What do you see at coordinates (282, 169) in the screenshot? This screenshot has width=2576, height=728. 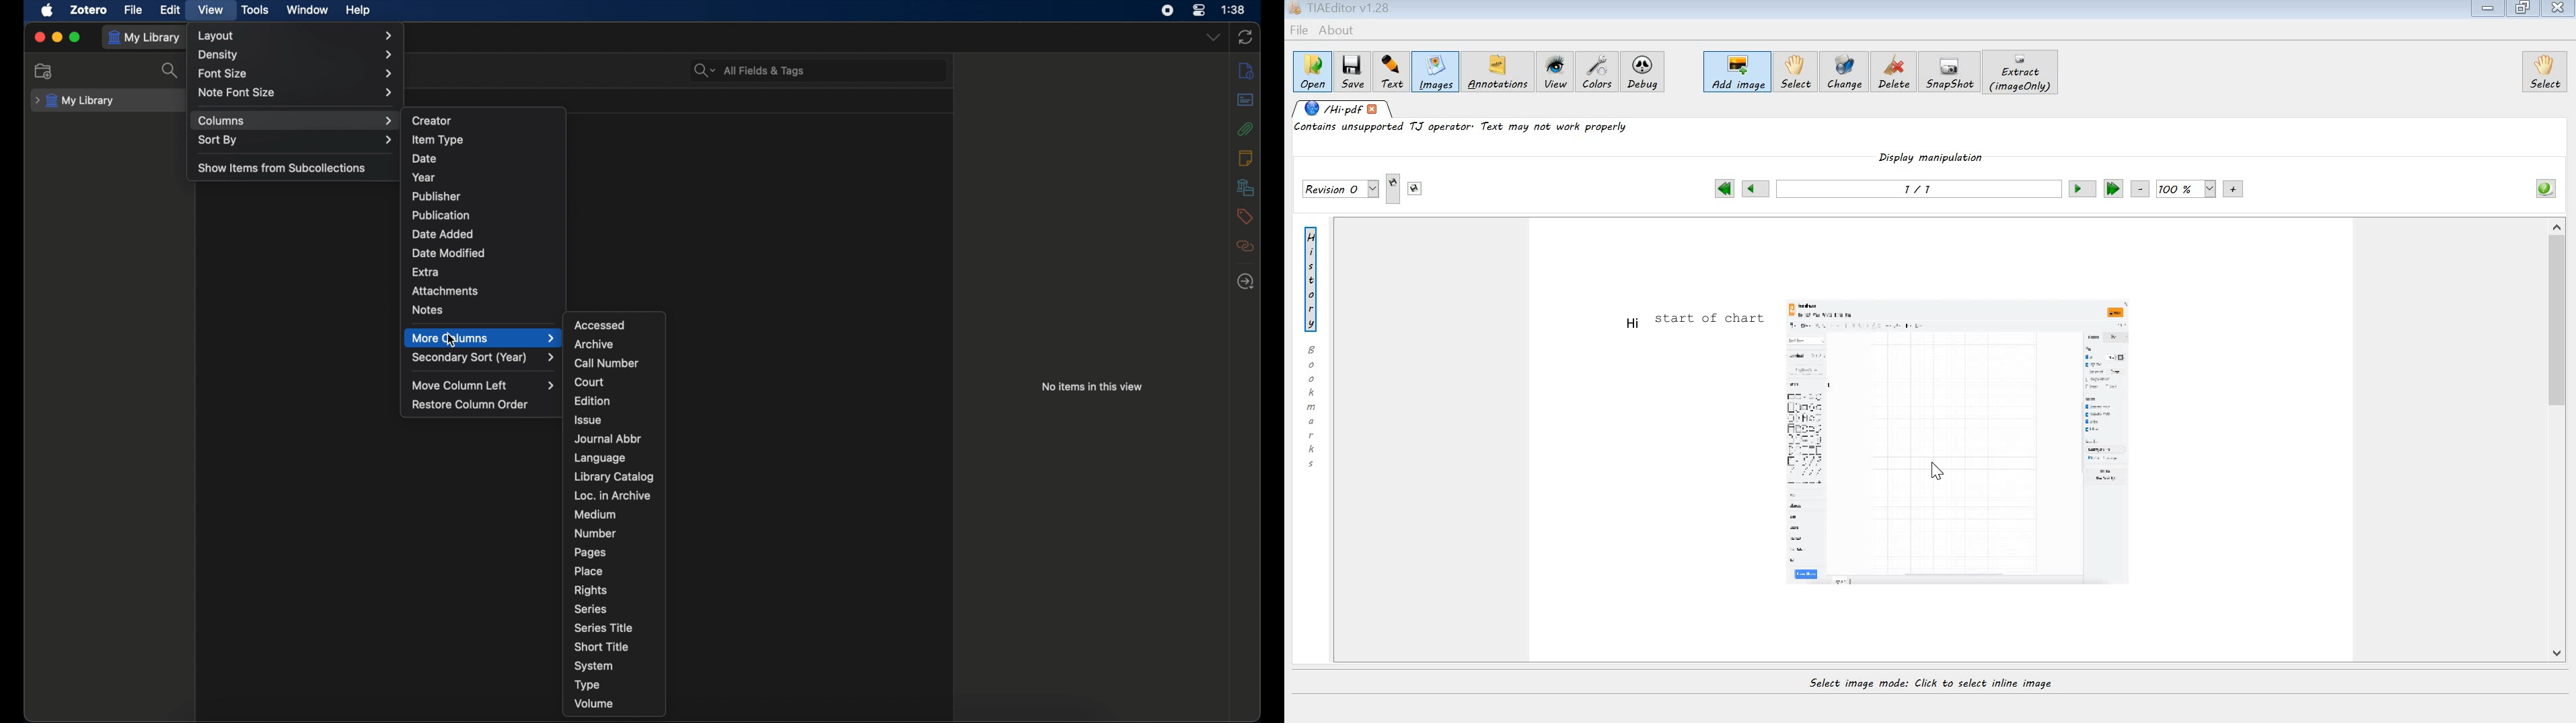 I see `show items for subcollection` at bounding box center [282, 169].